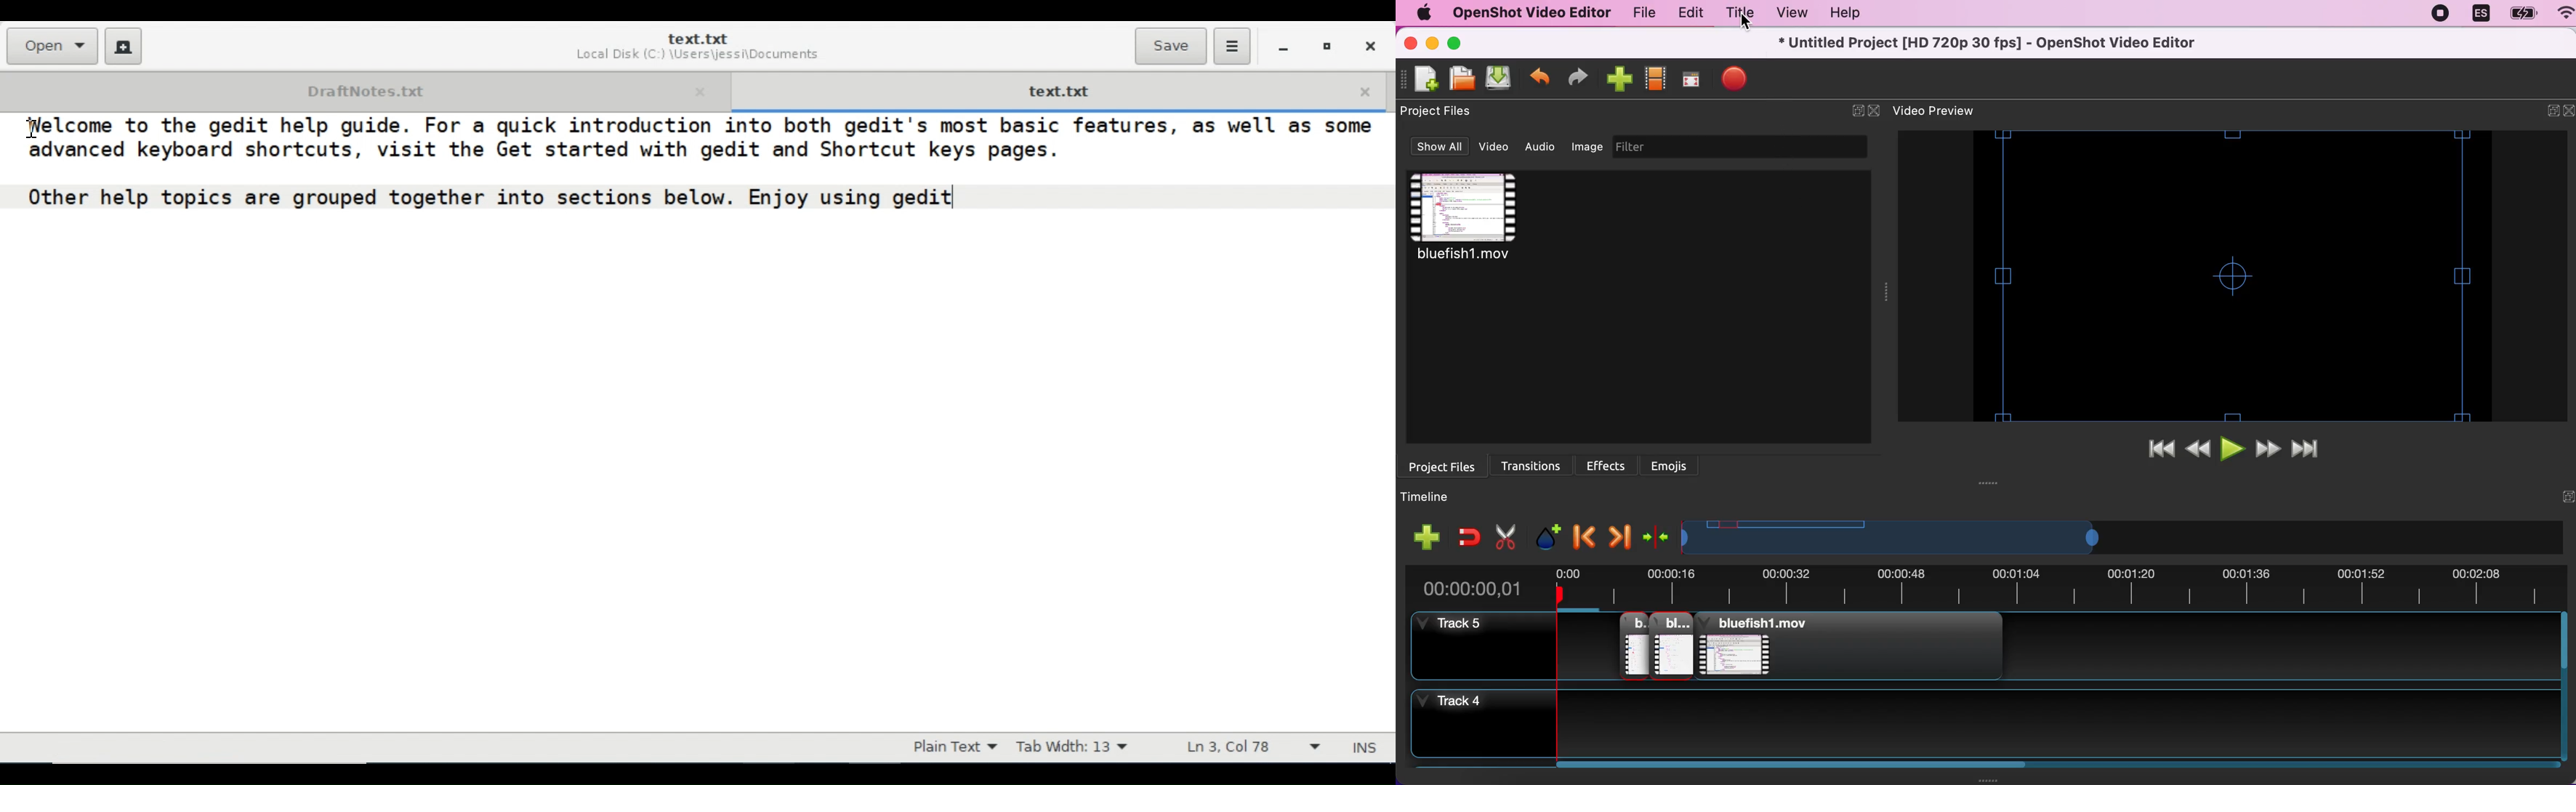  I want to click on fast forward, so click(2270, 450).